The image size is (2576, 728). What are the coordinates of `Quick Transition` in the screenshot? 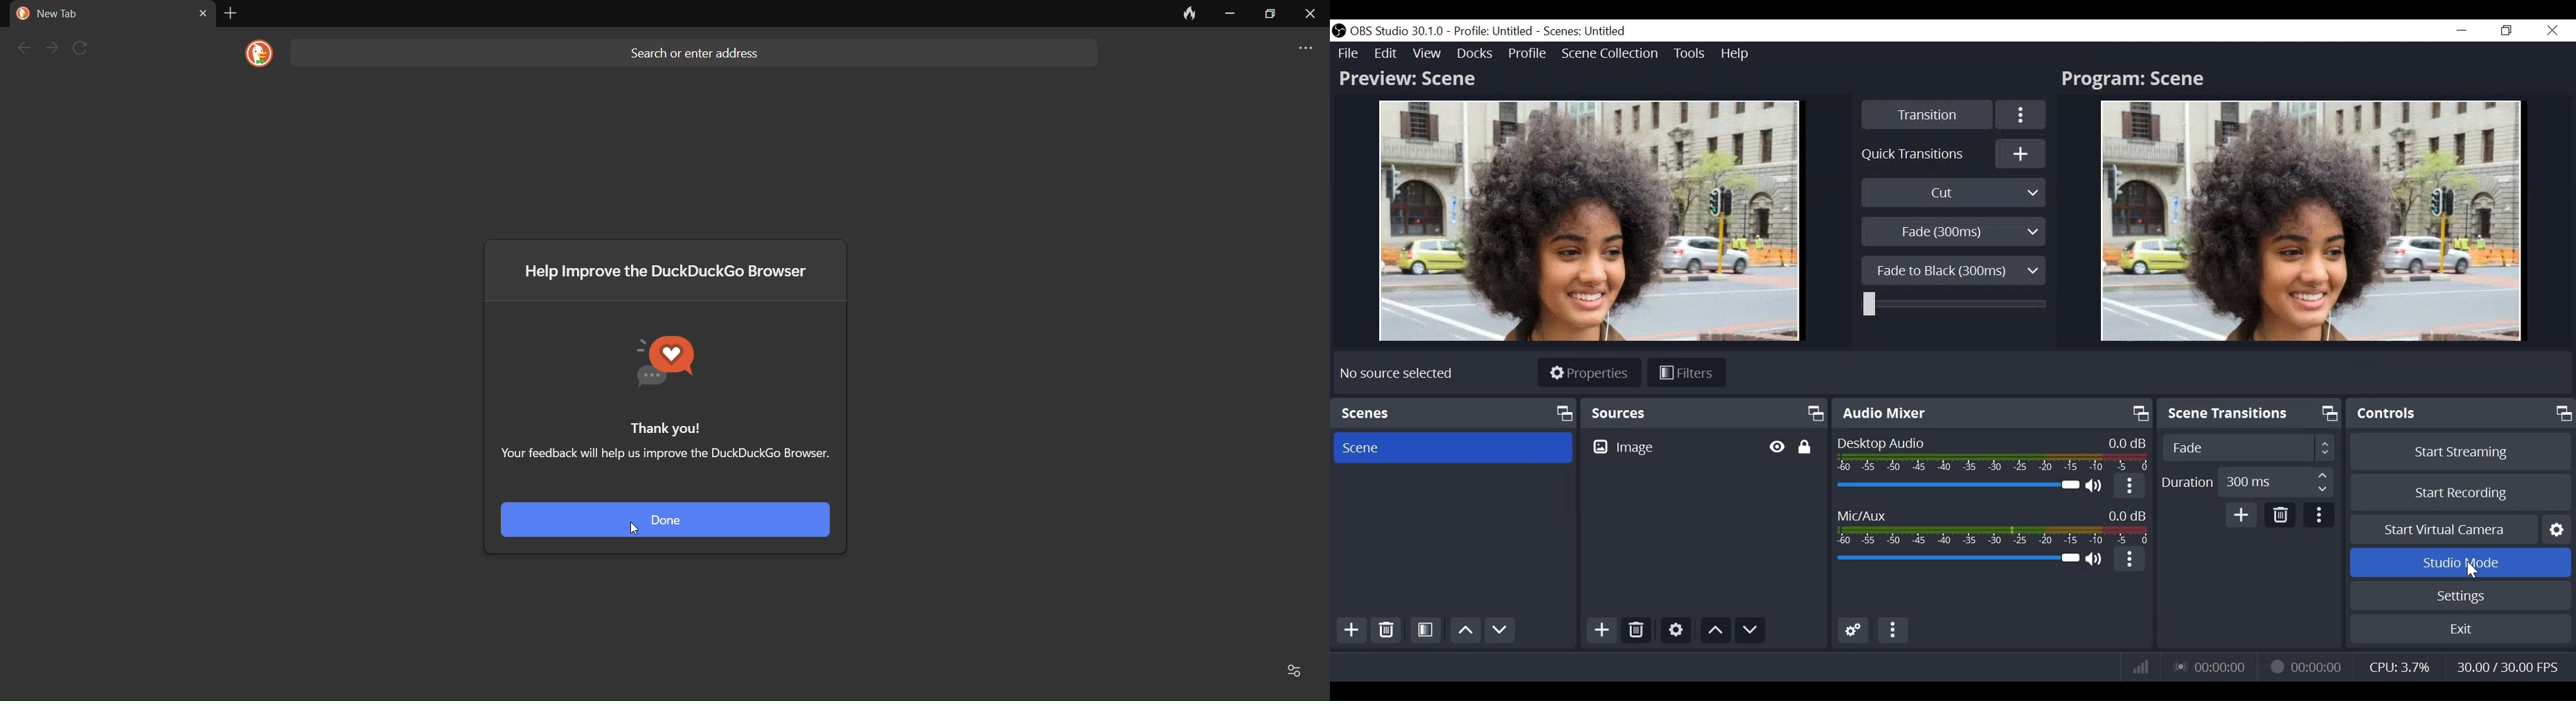 It's located at (1921, 155).